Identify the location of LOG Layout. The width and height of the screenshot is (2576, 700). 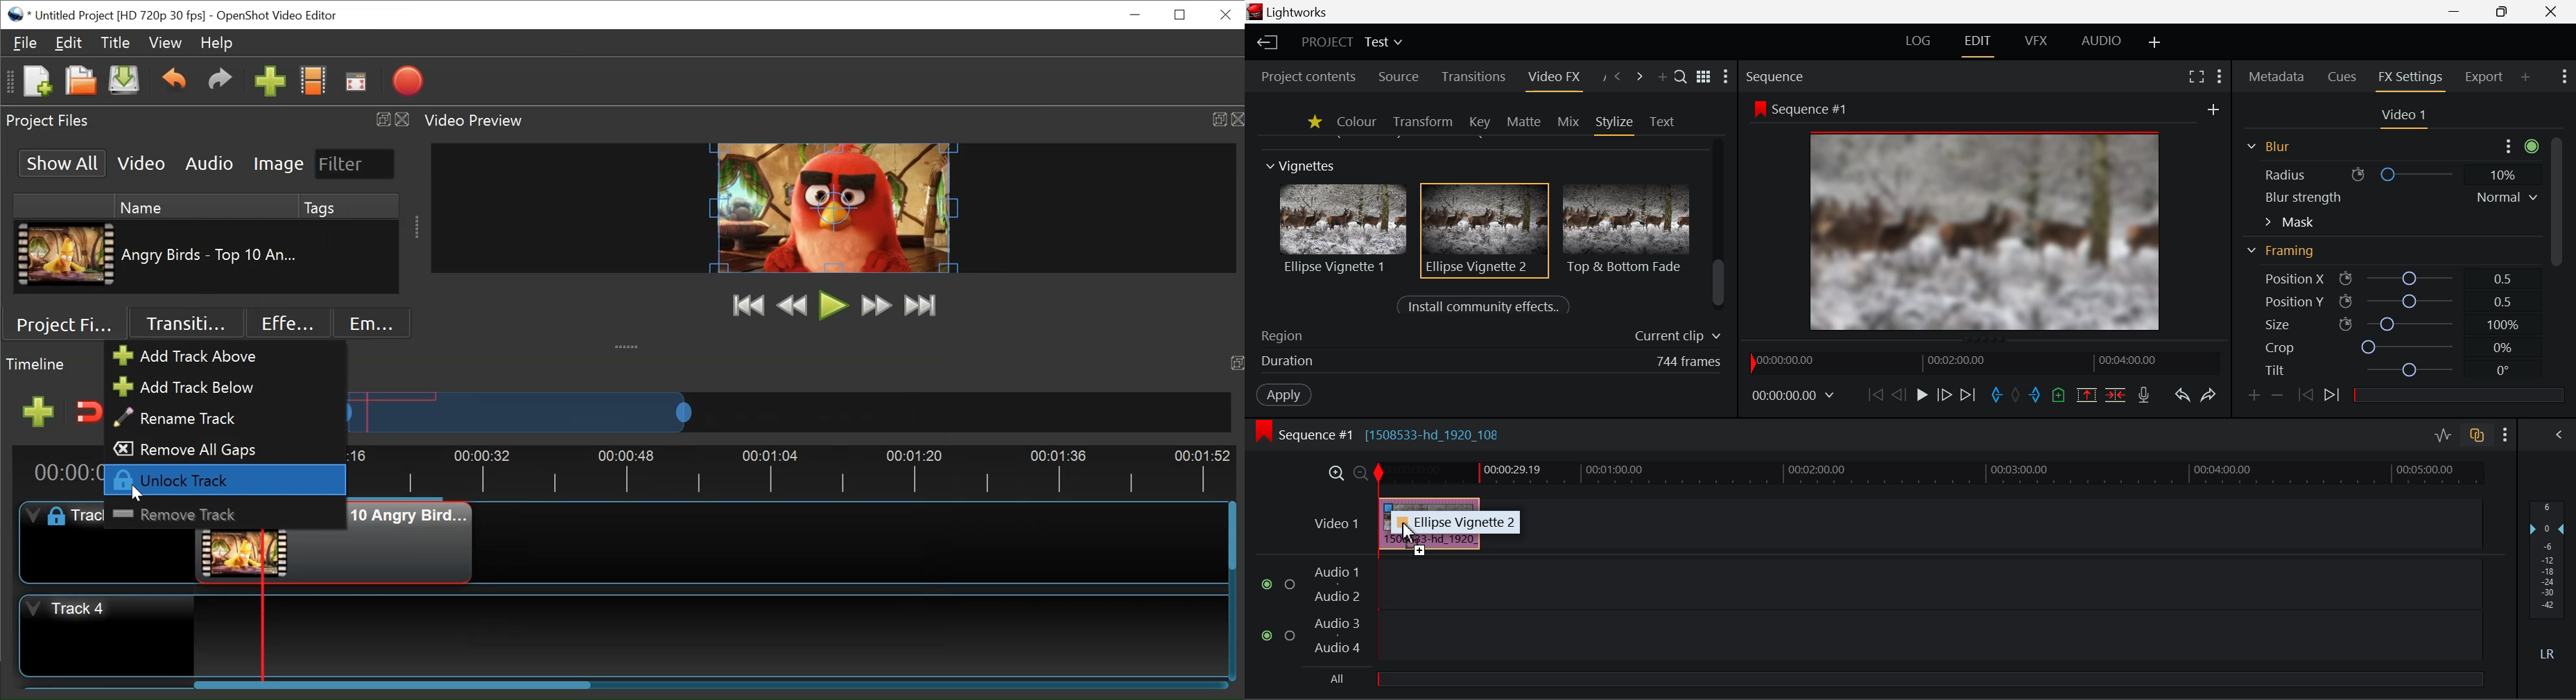
(1923, 42).